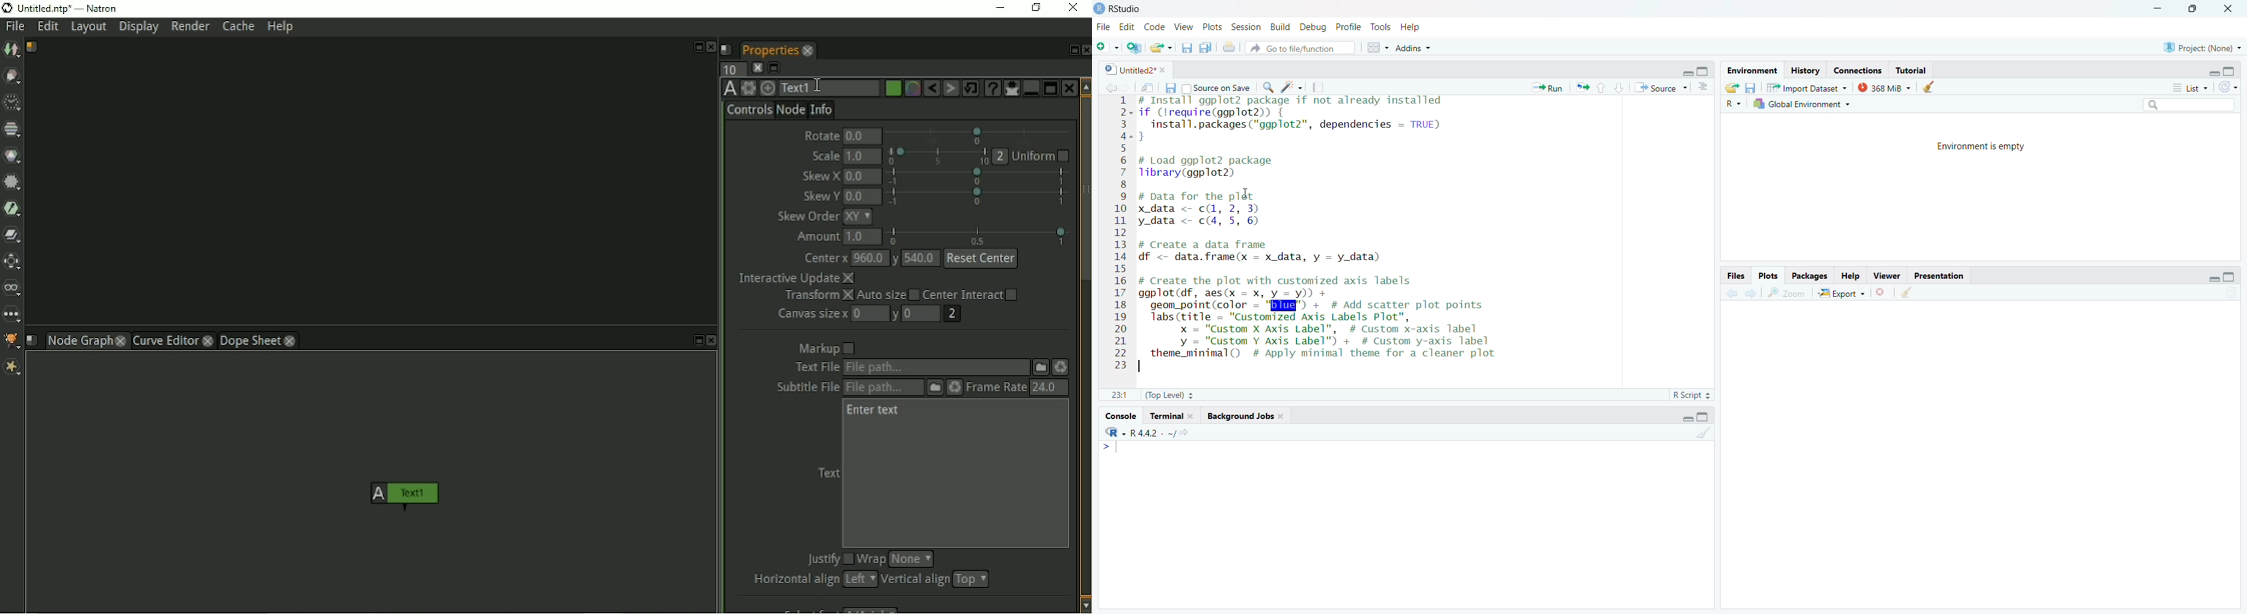  I want to click on clear, so click(1909, 294).